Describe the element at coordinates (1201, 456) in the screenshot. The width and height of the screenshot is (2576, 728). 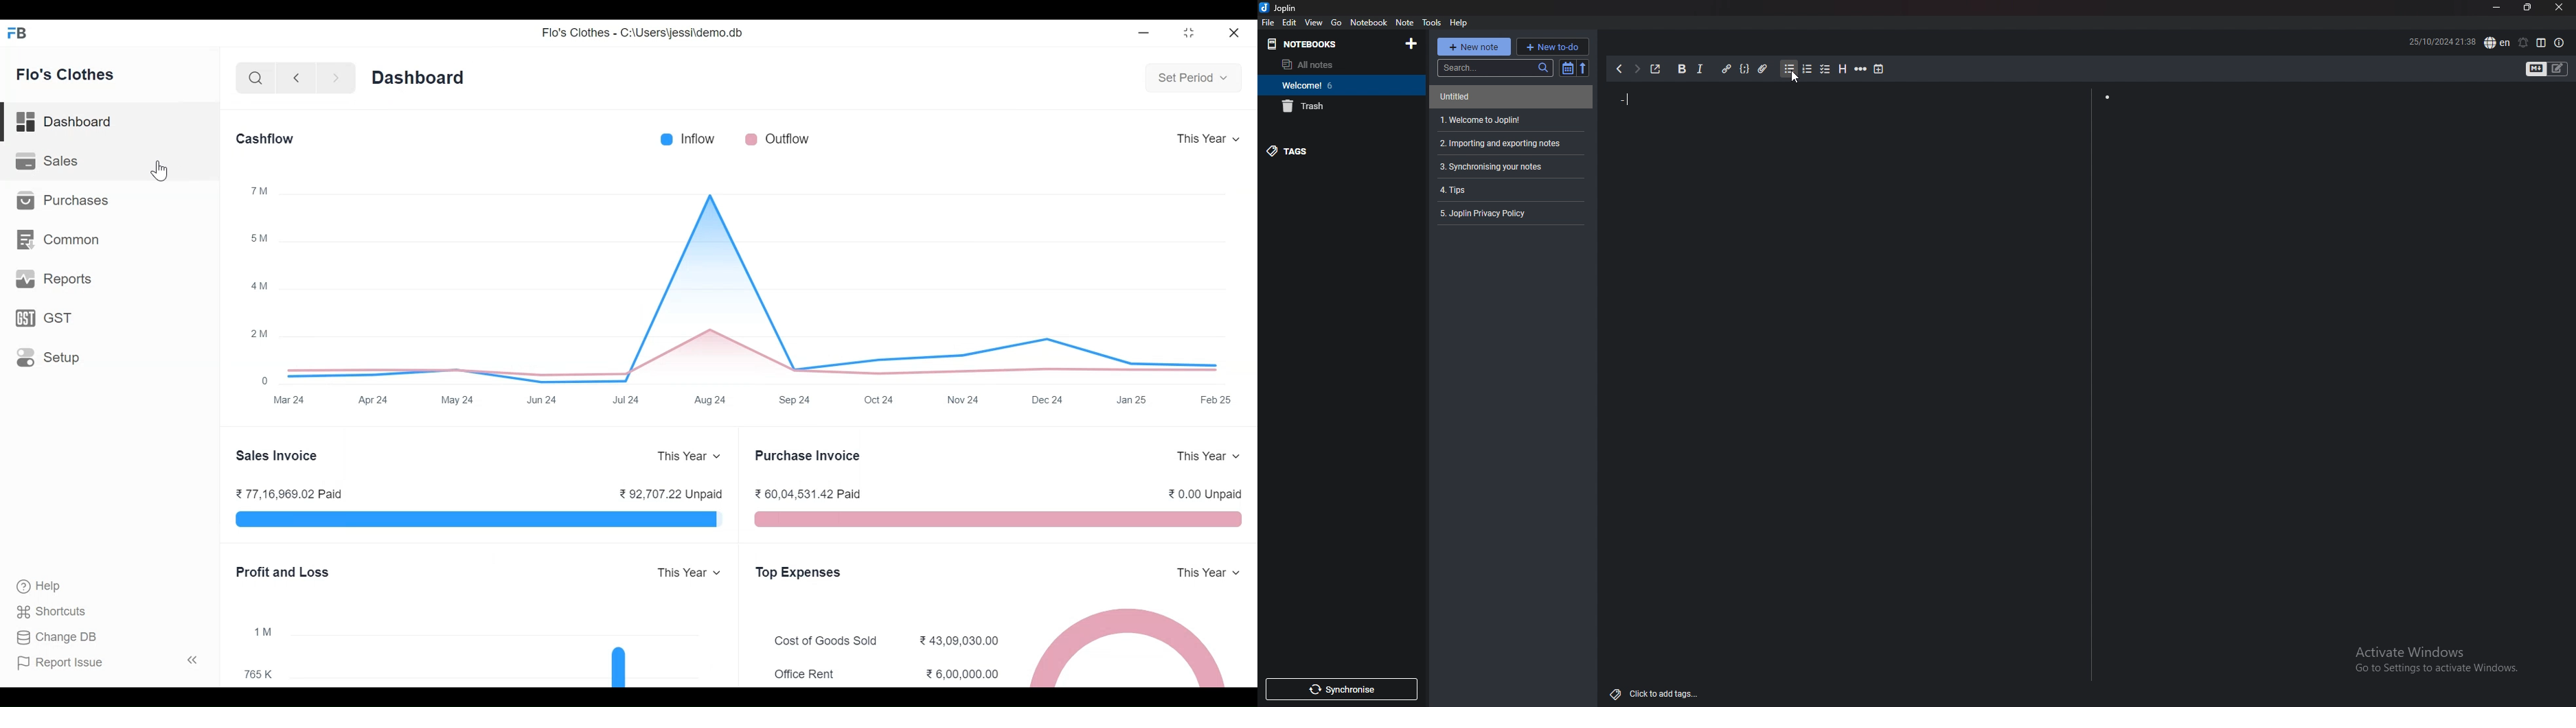
I see `This Year` at that location.